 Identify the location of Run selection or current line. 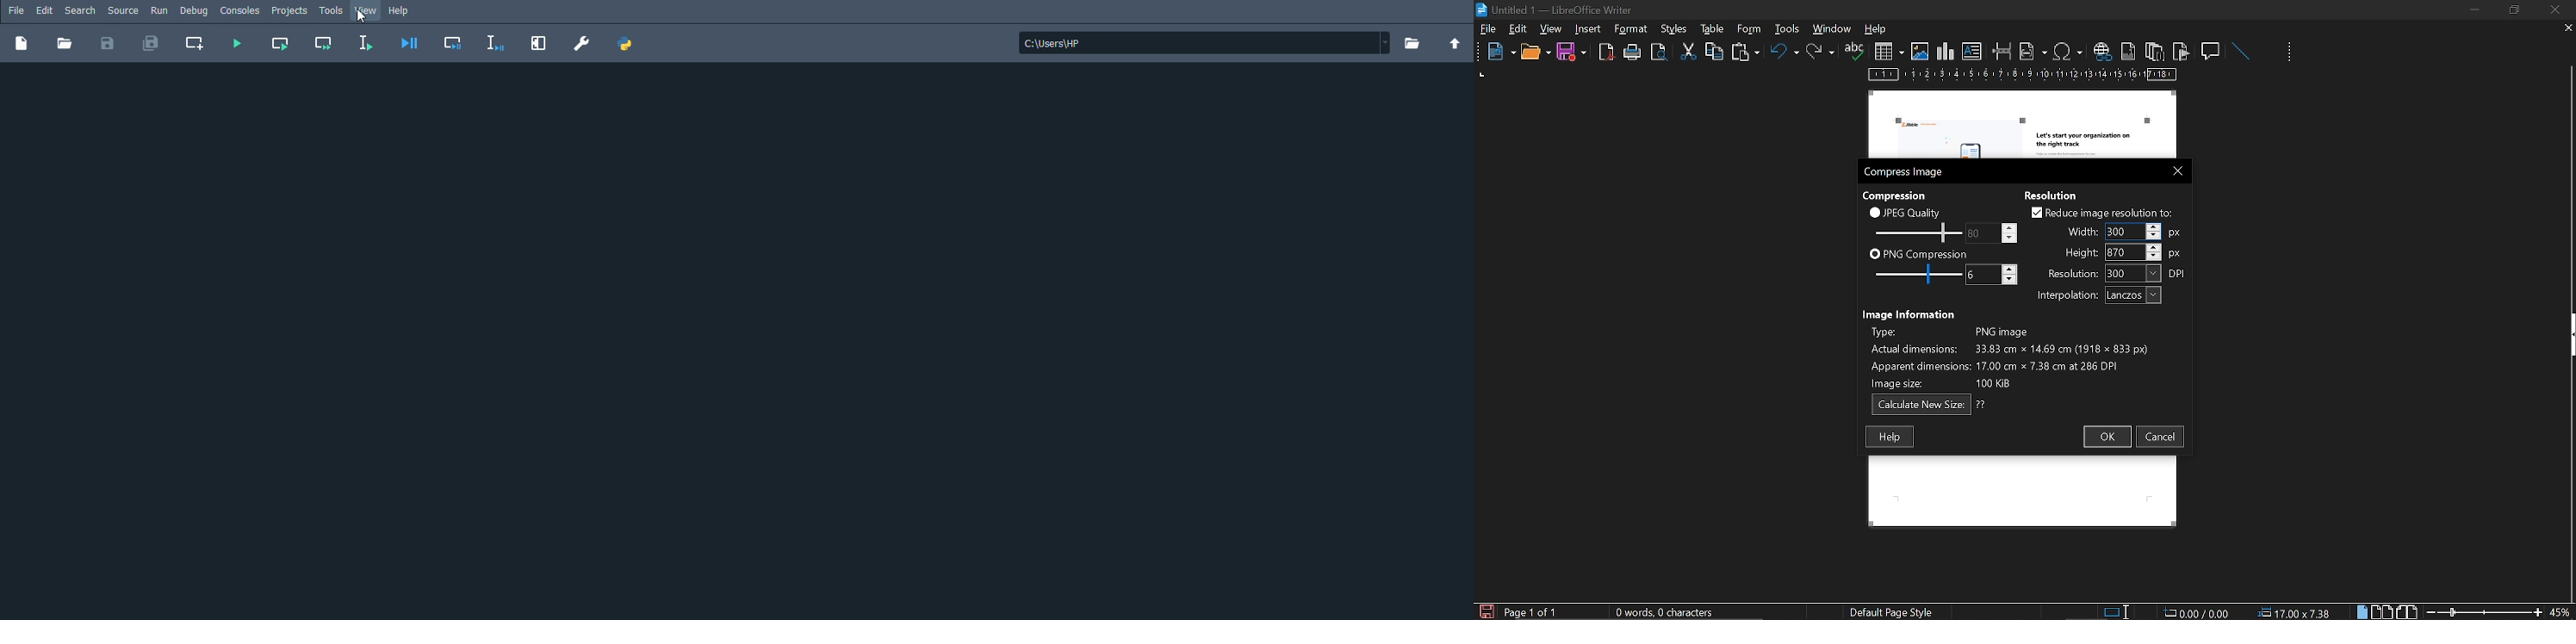
(366, 42).